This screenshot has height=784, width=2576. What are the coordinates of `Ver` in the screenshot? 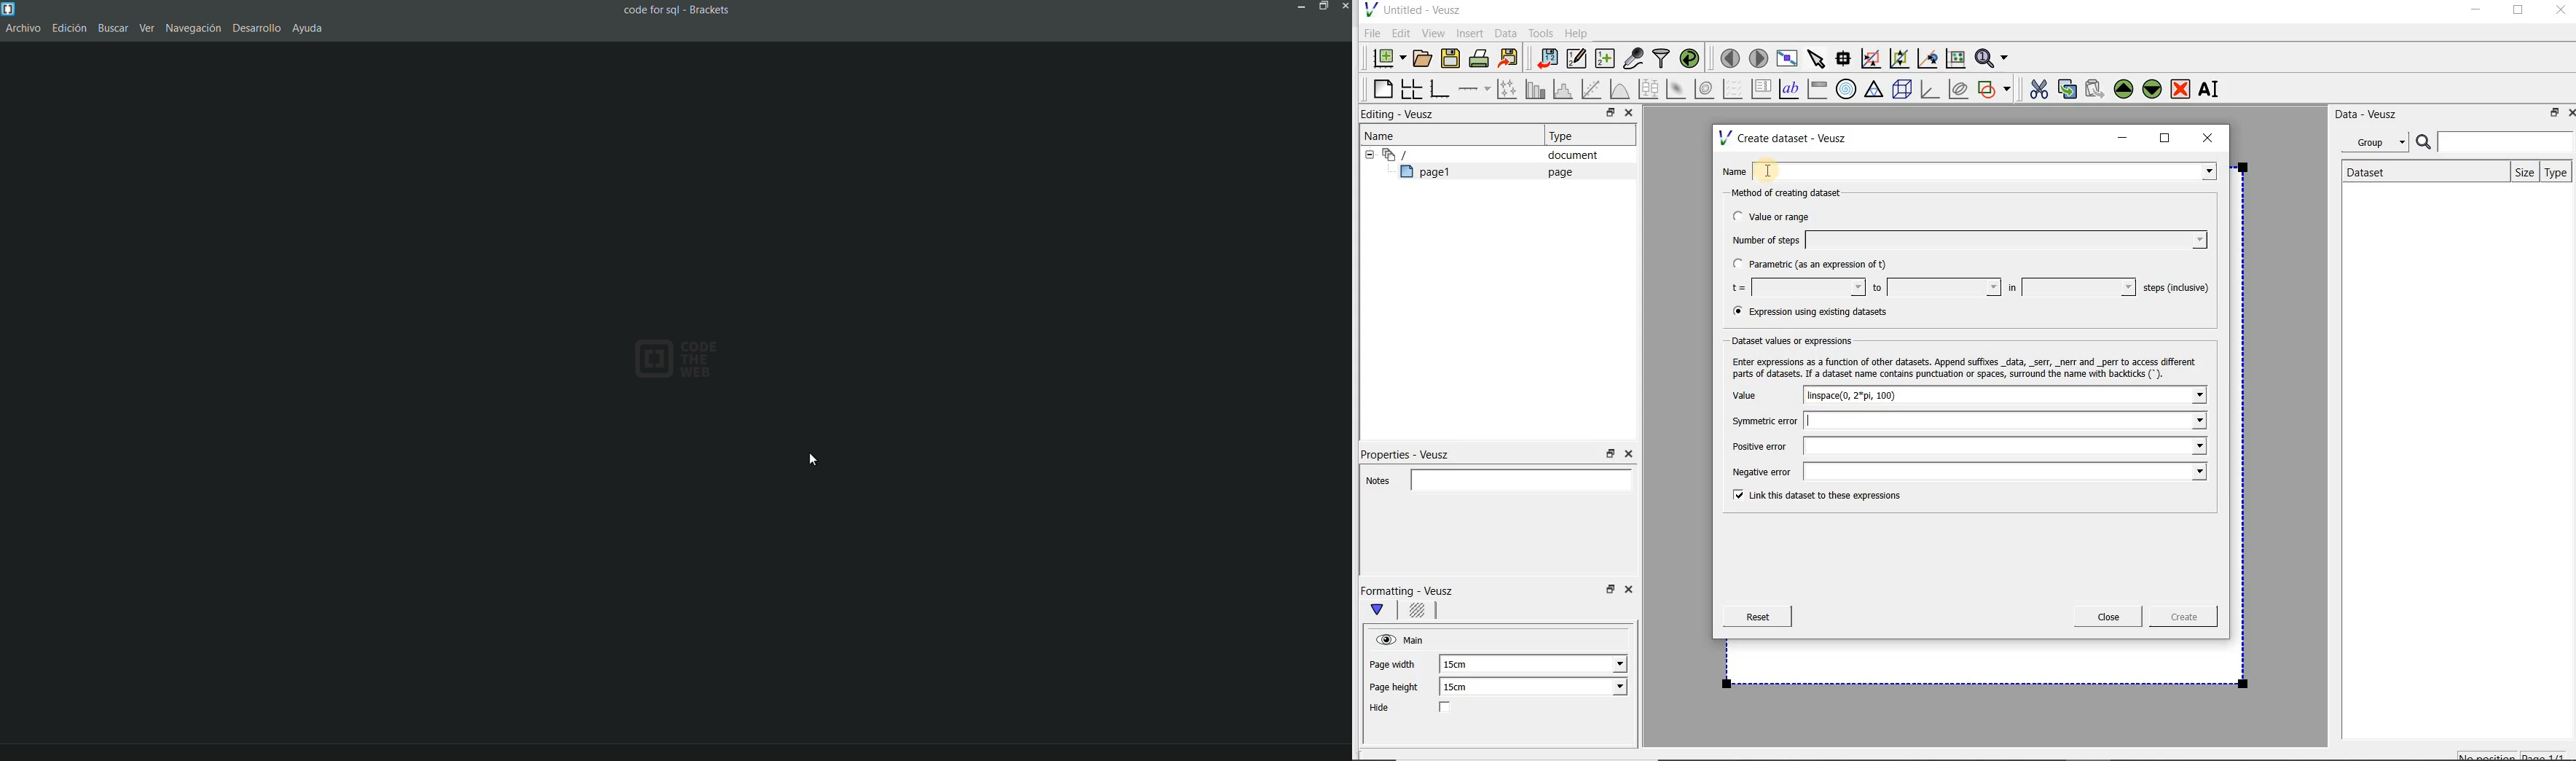 It's located at (148, 30).